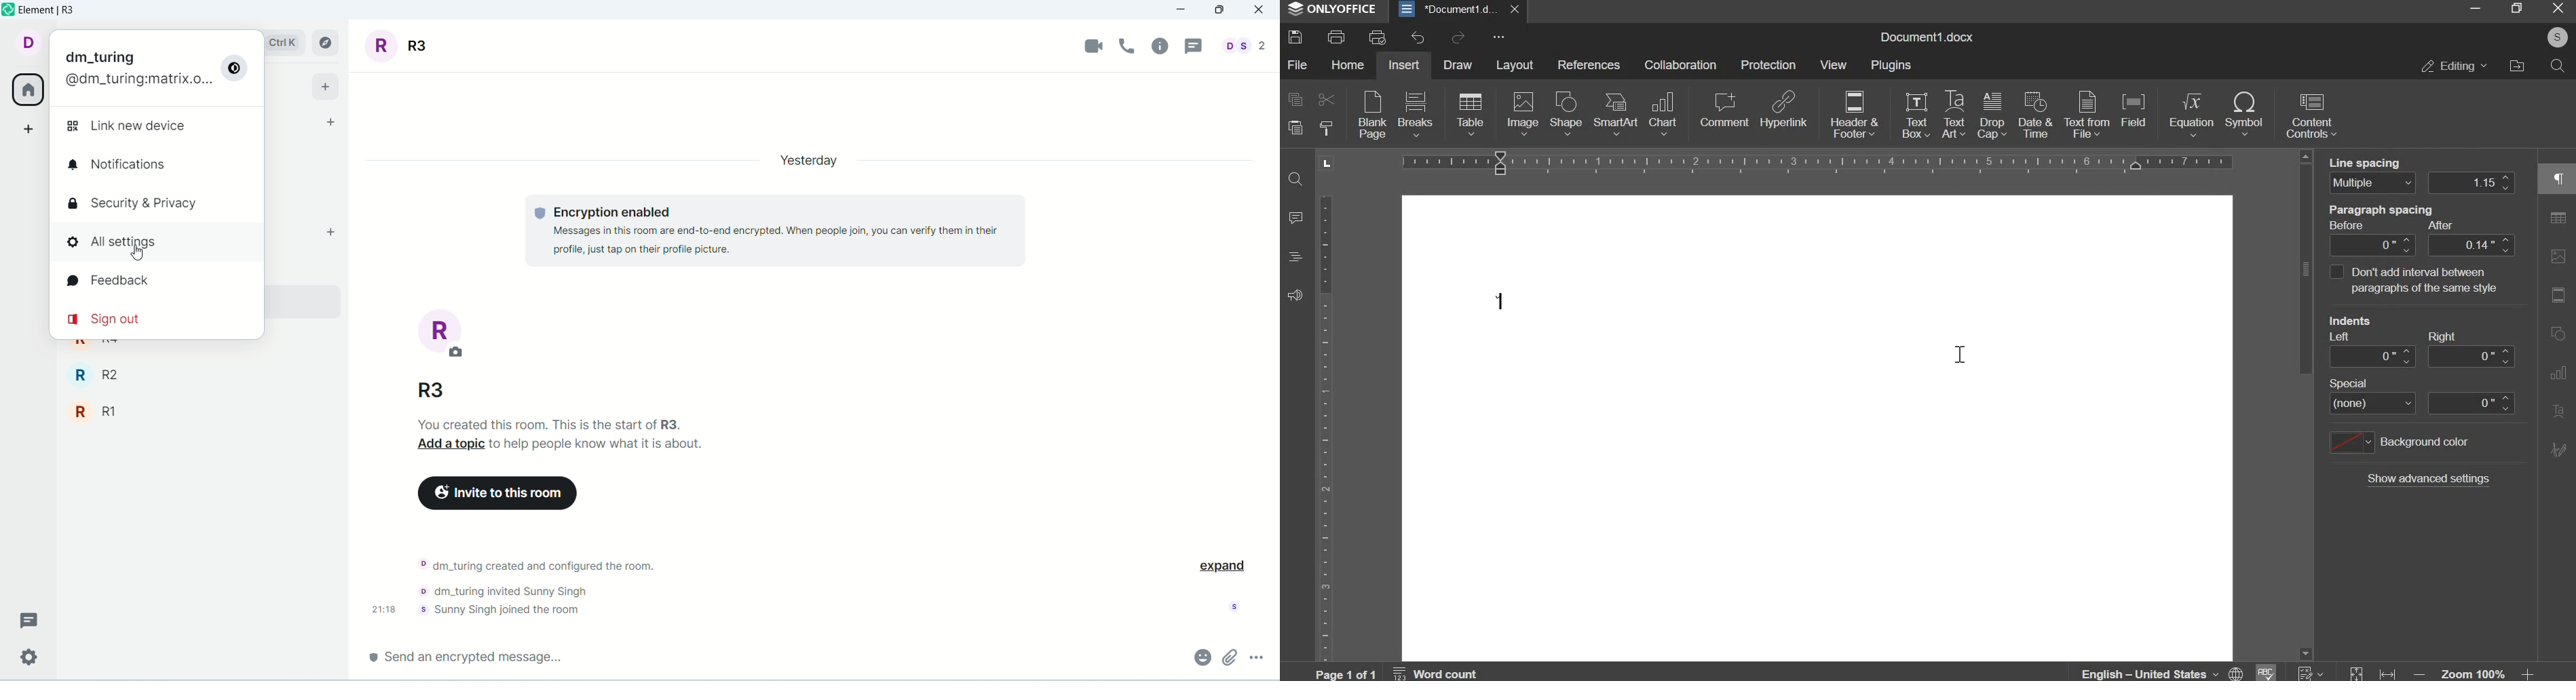  Describe the element at coordinates (1784, 108) in the screenshot. I see `hyperlink` at that location.